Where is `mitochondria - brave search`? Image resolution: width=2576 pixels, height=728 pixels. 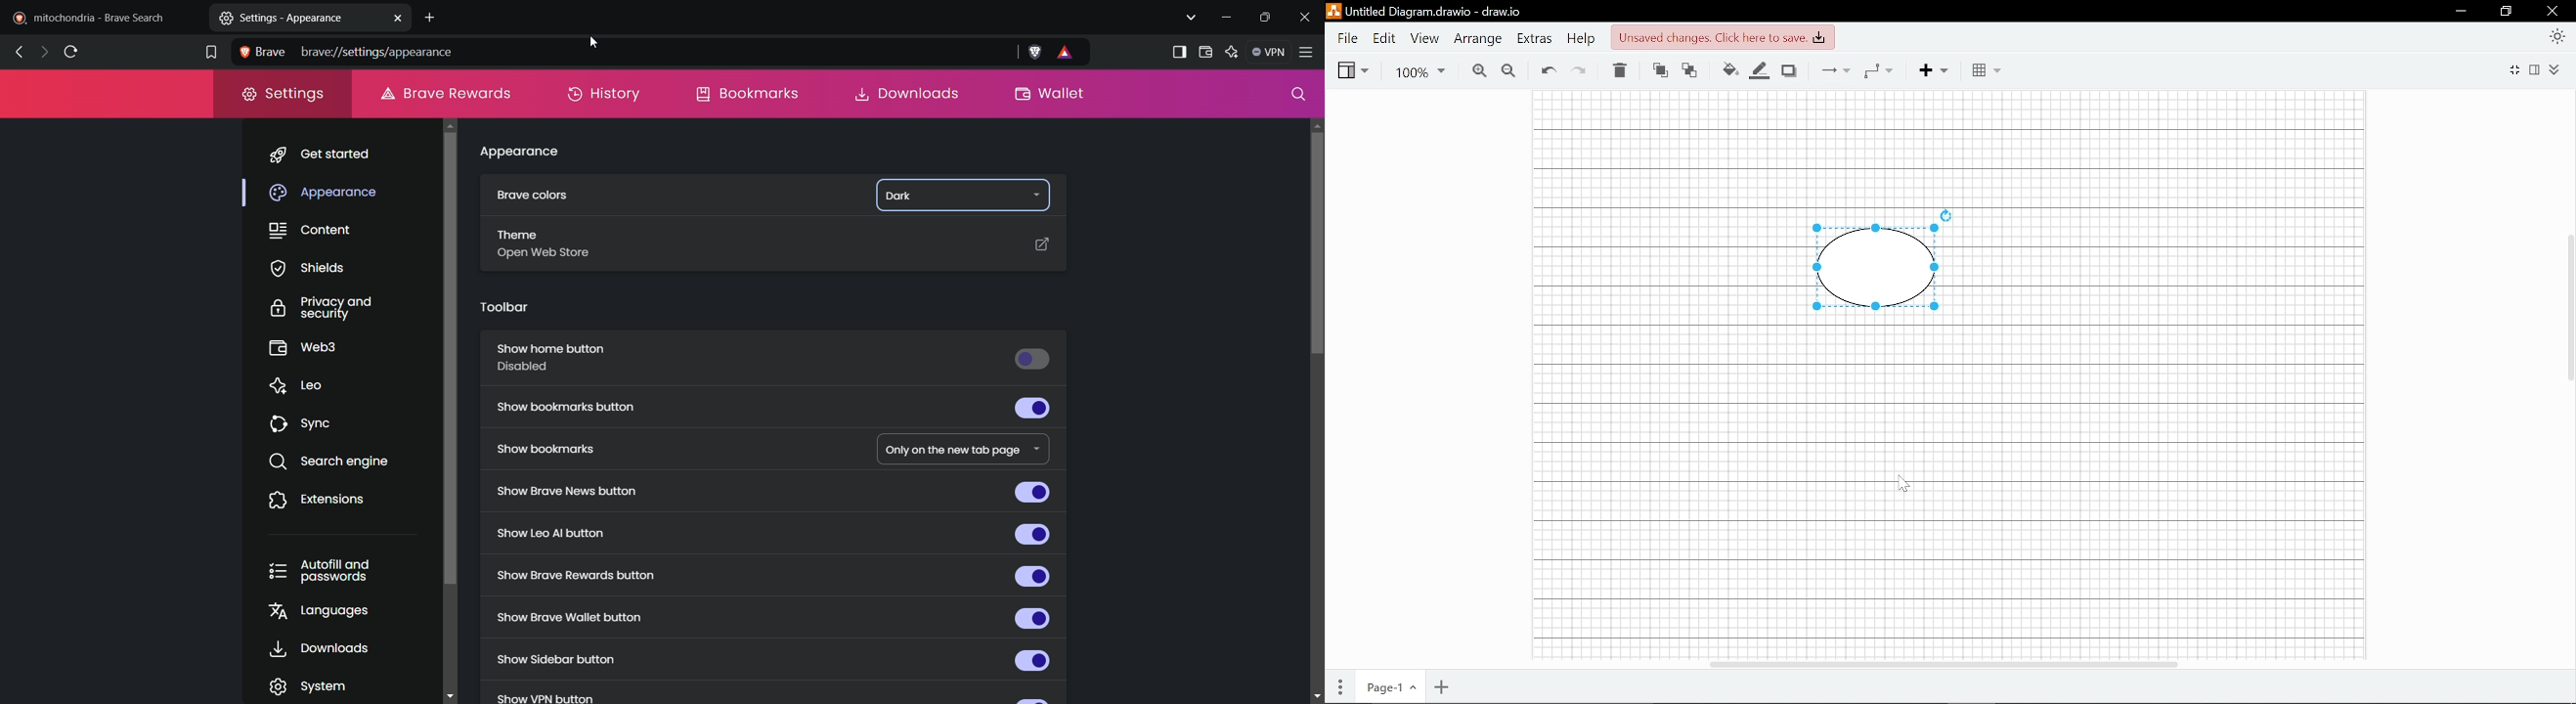
mitochondria - brave search is located at coordinates (101, 17).